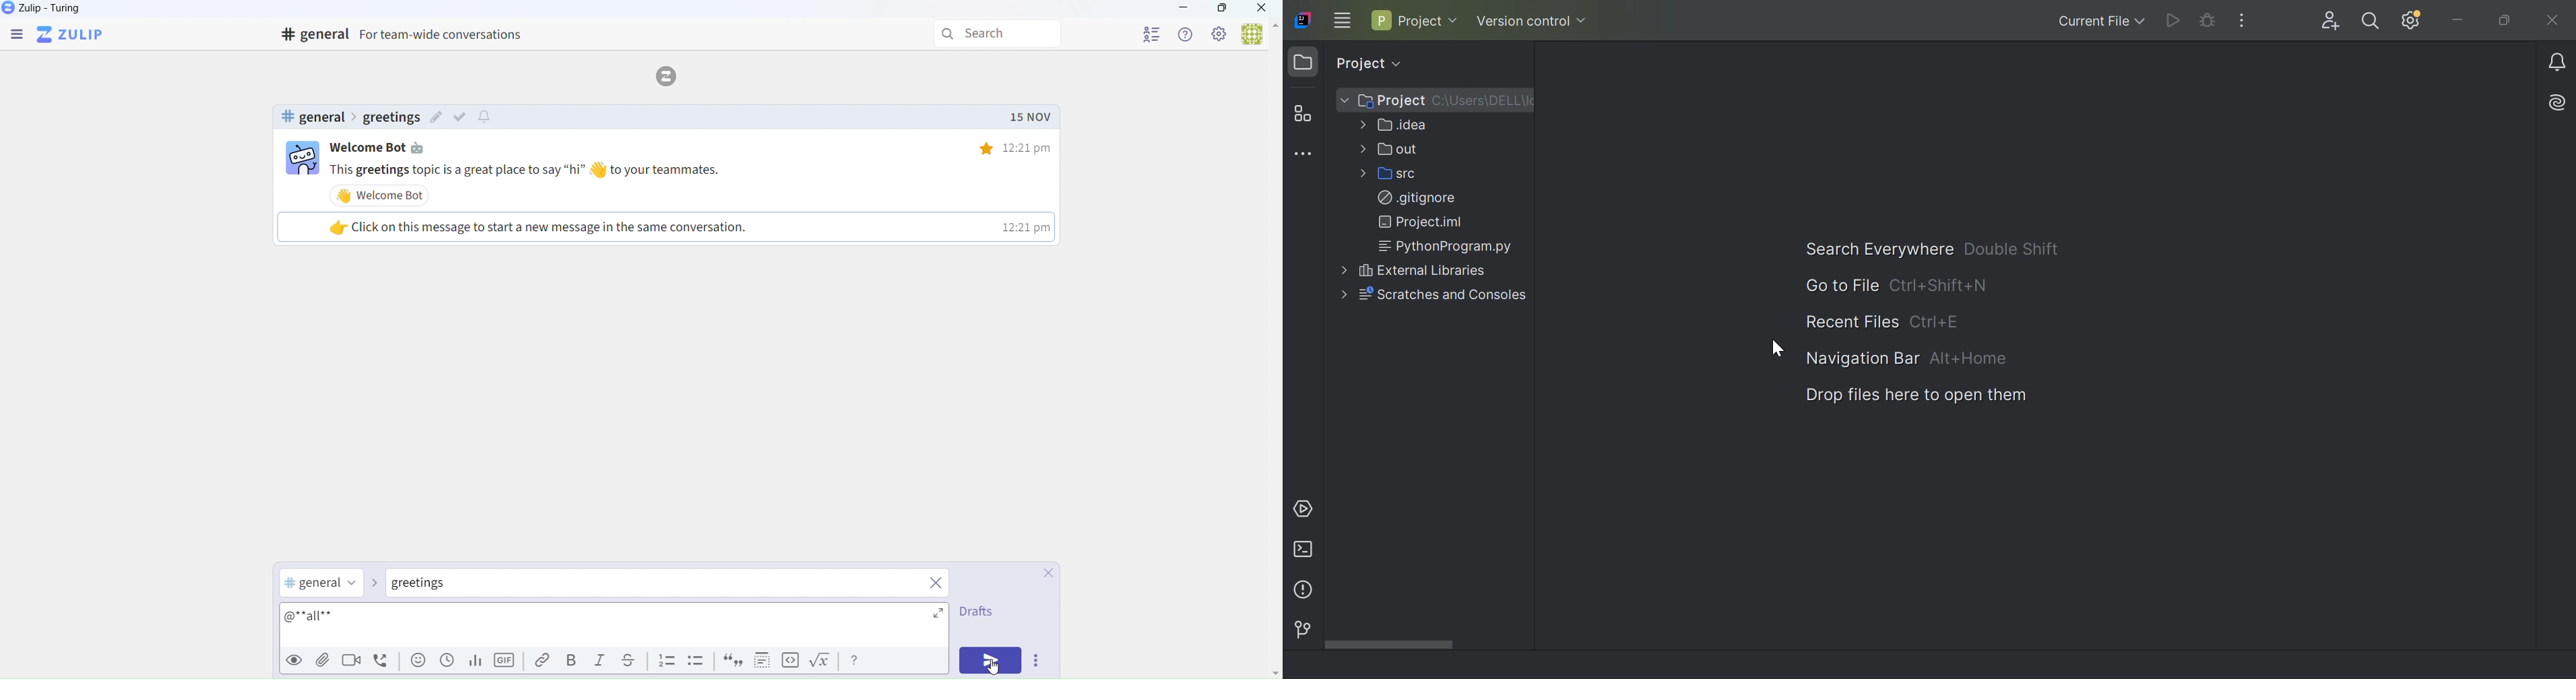  I want to click on Channel, so click(323, 584).